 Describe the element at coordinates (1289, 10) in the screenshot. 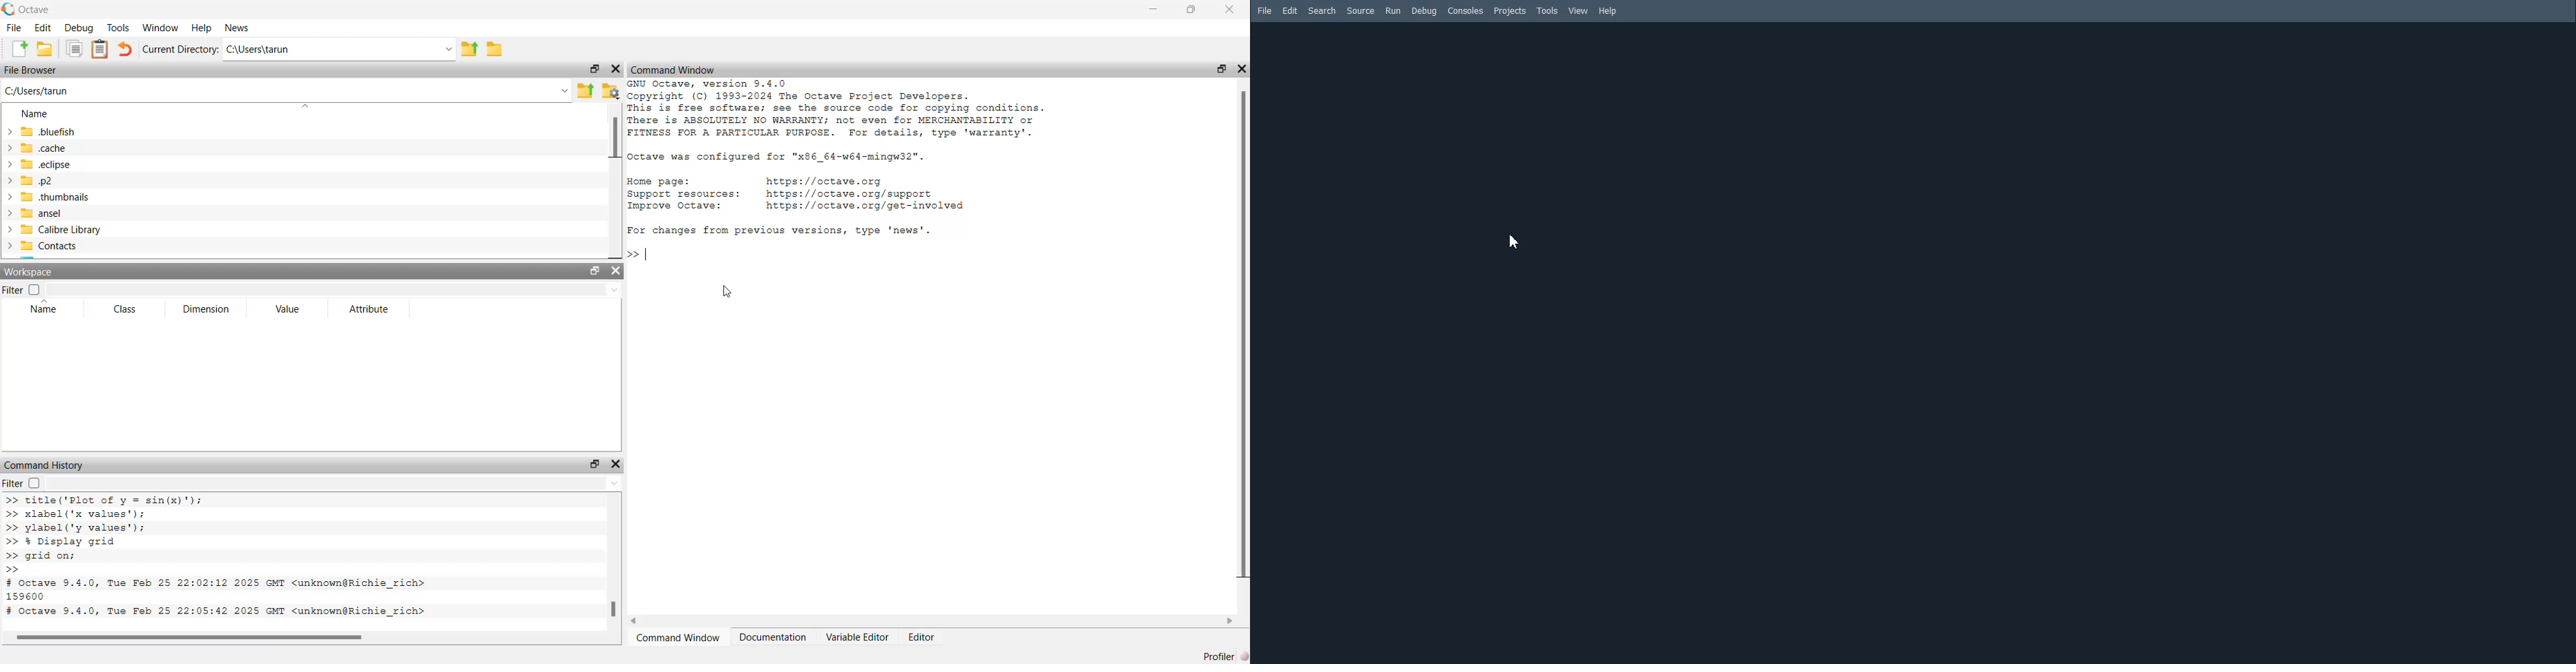

I see `Edit` at that location.